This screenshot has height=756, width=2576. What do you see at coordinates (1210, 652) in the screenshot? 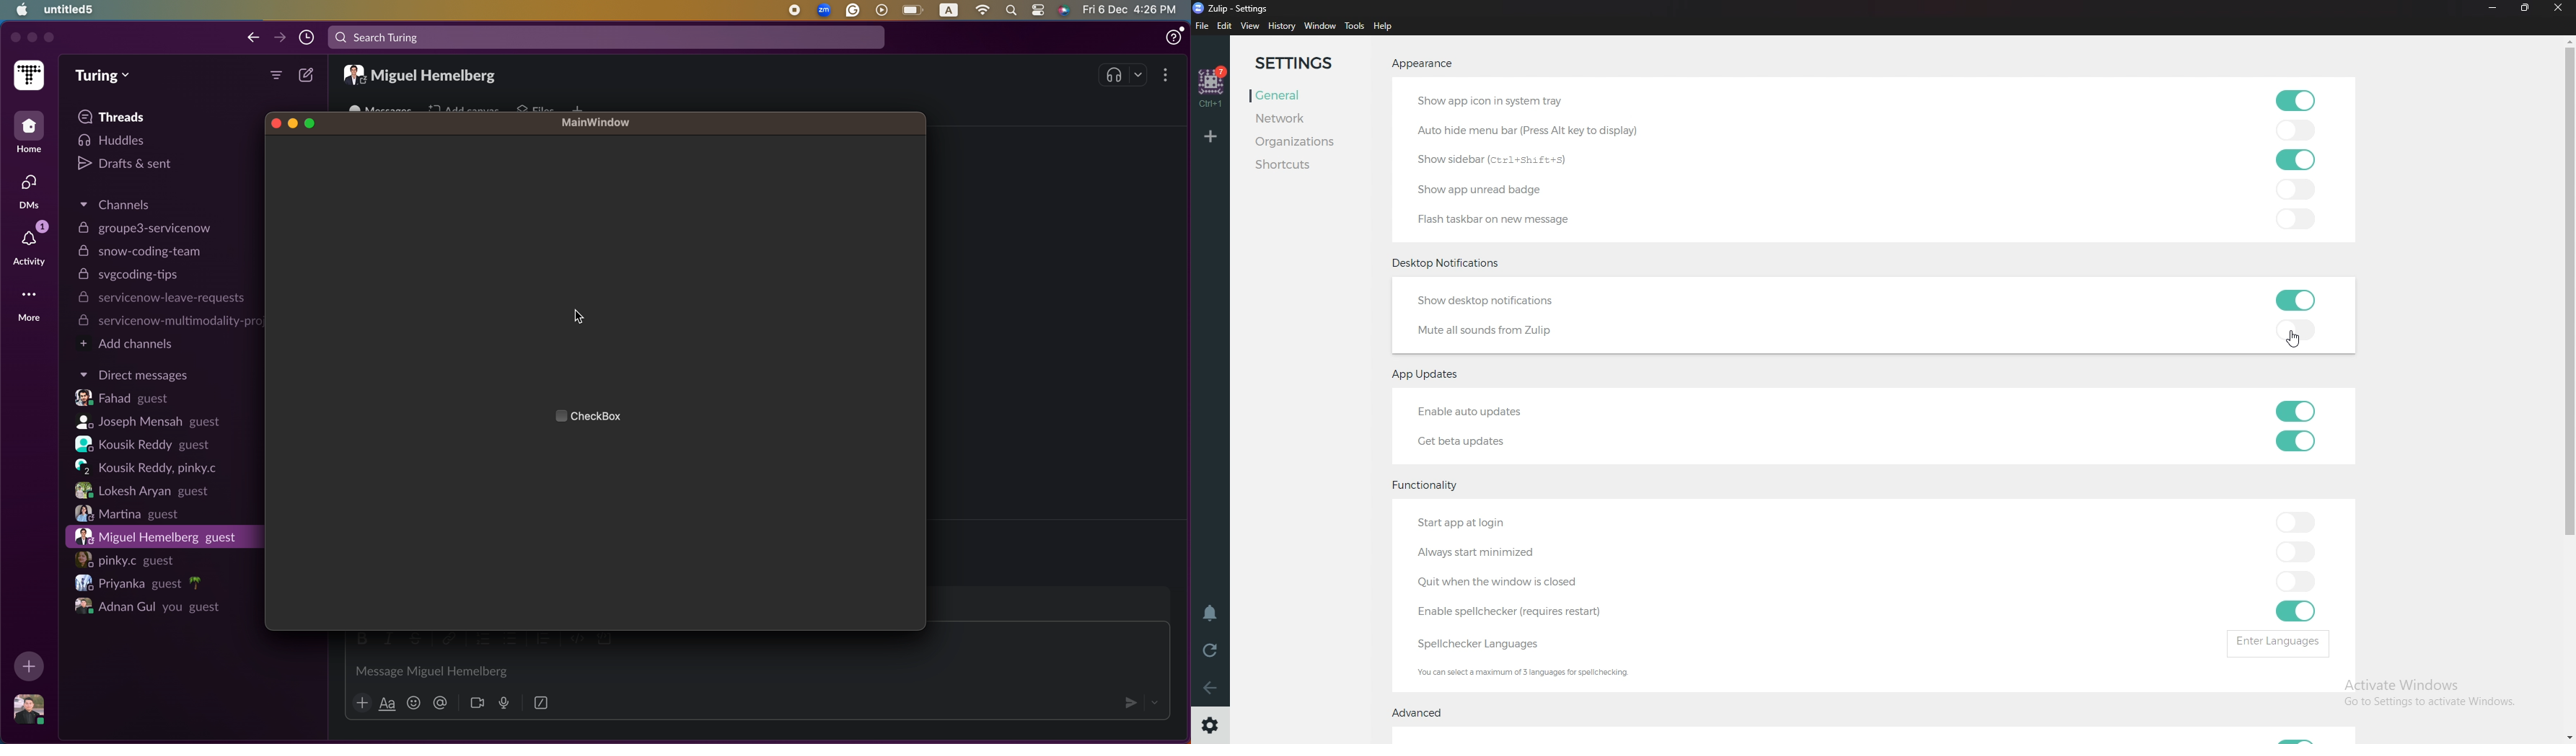
I see `Reload` at bounding box center [1210, 652].